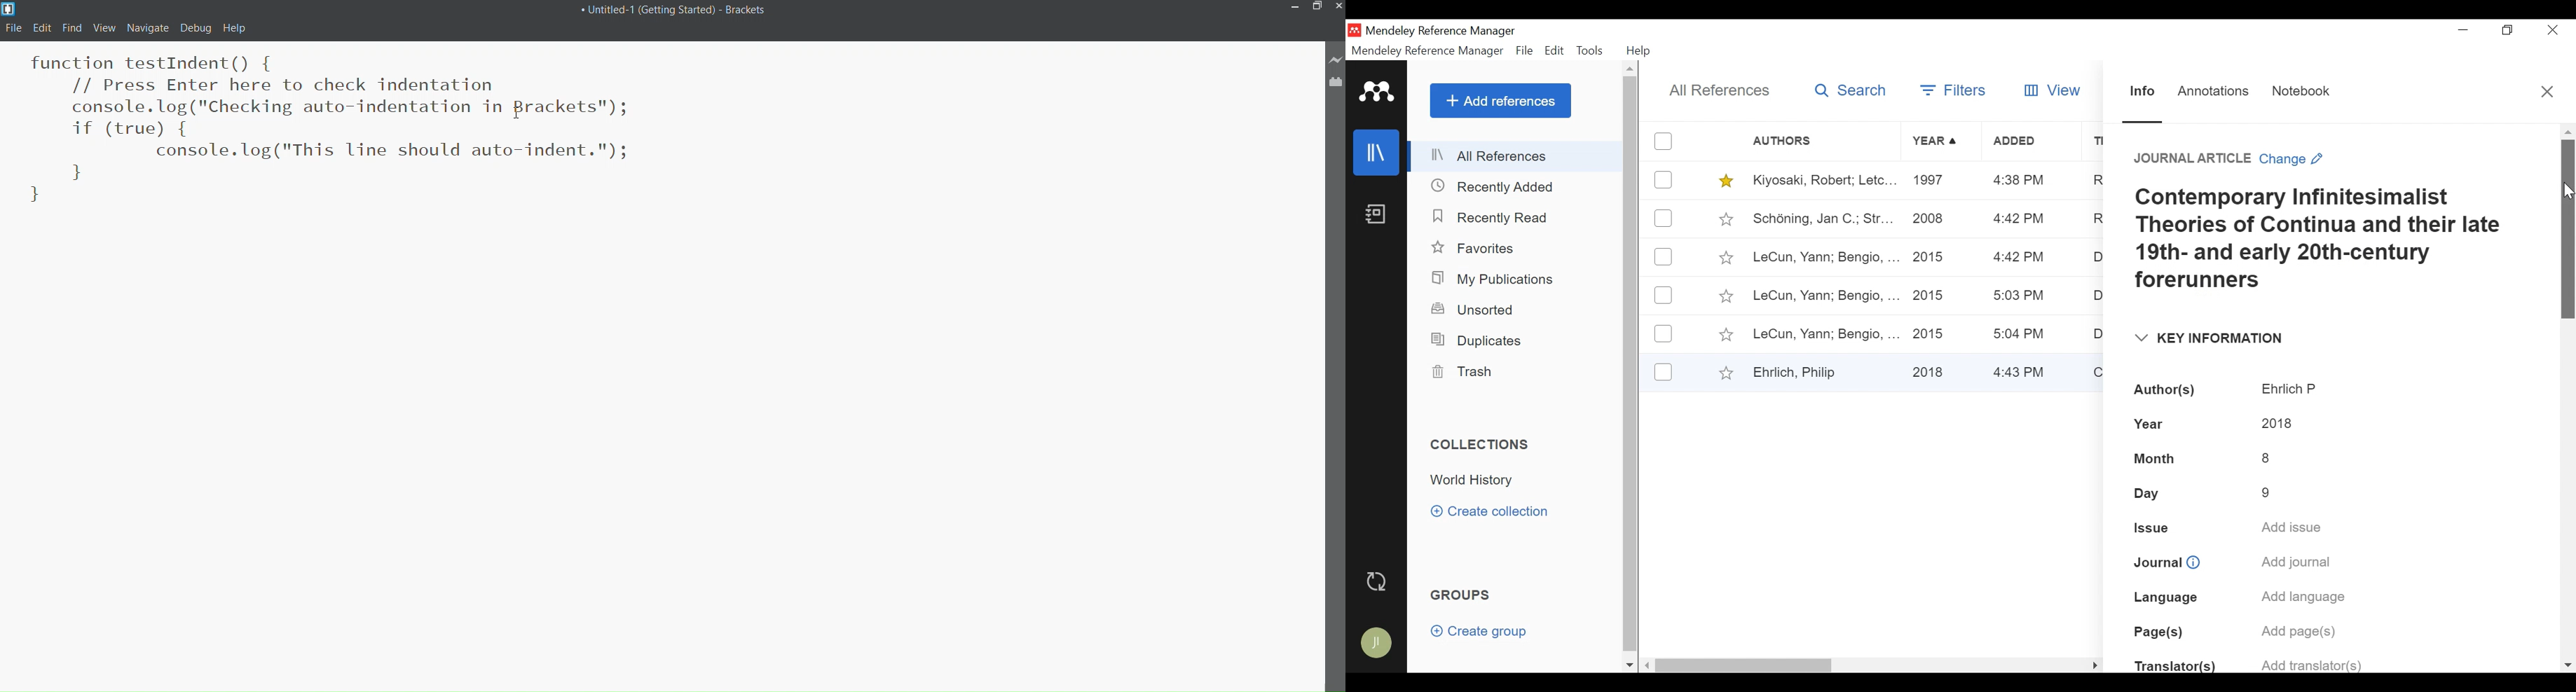  What do you see at coordinates (10, 8) in the screenshot?
I see `Logo` at bounding box center [10, 8].